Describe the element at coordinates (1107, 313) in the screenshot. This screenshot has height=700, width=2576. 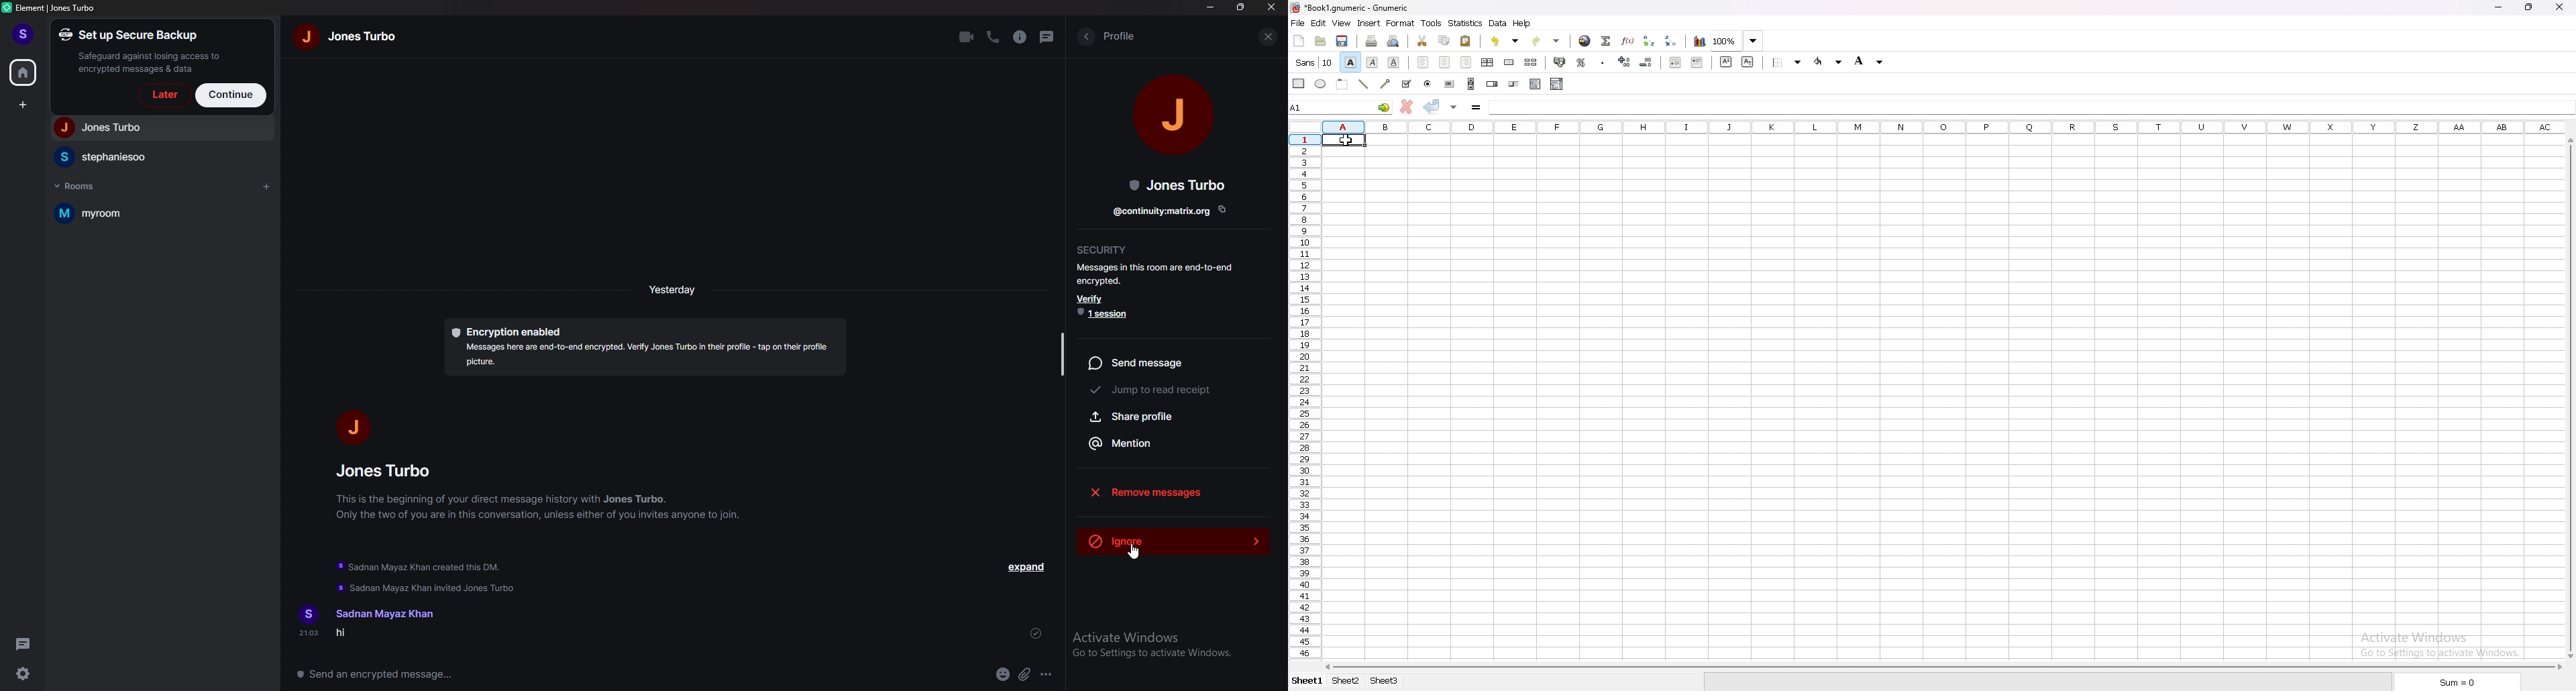
I see `1 session` at that location.